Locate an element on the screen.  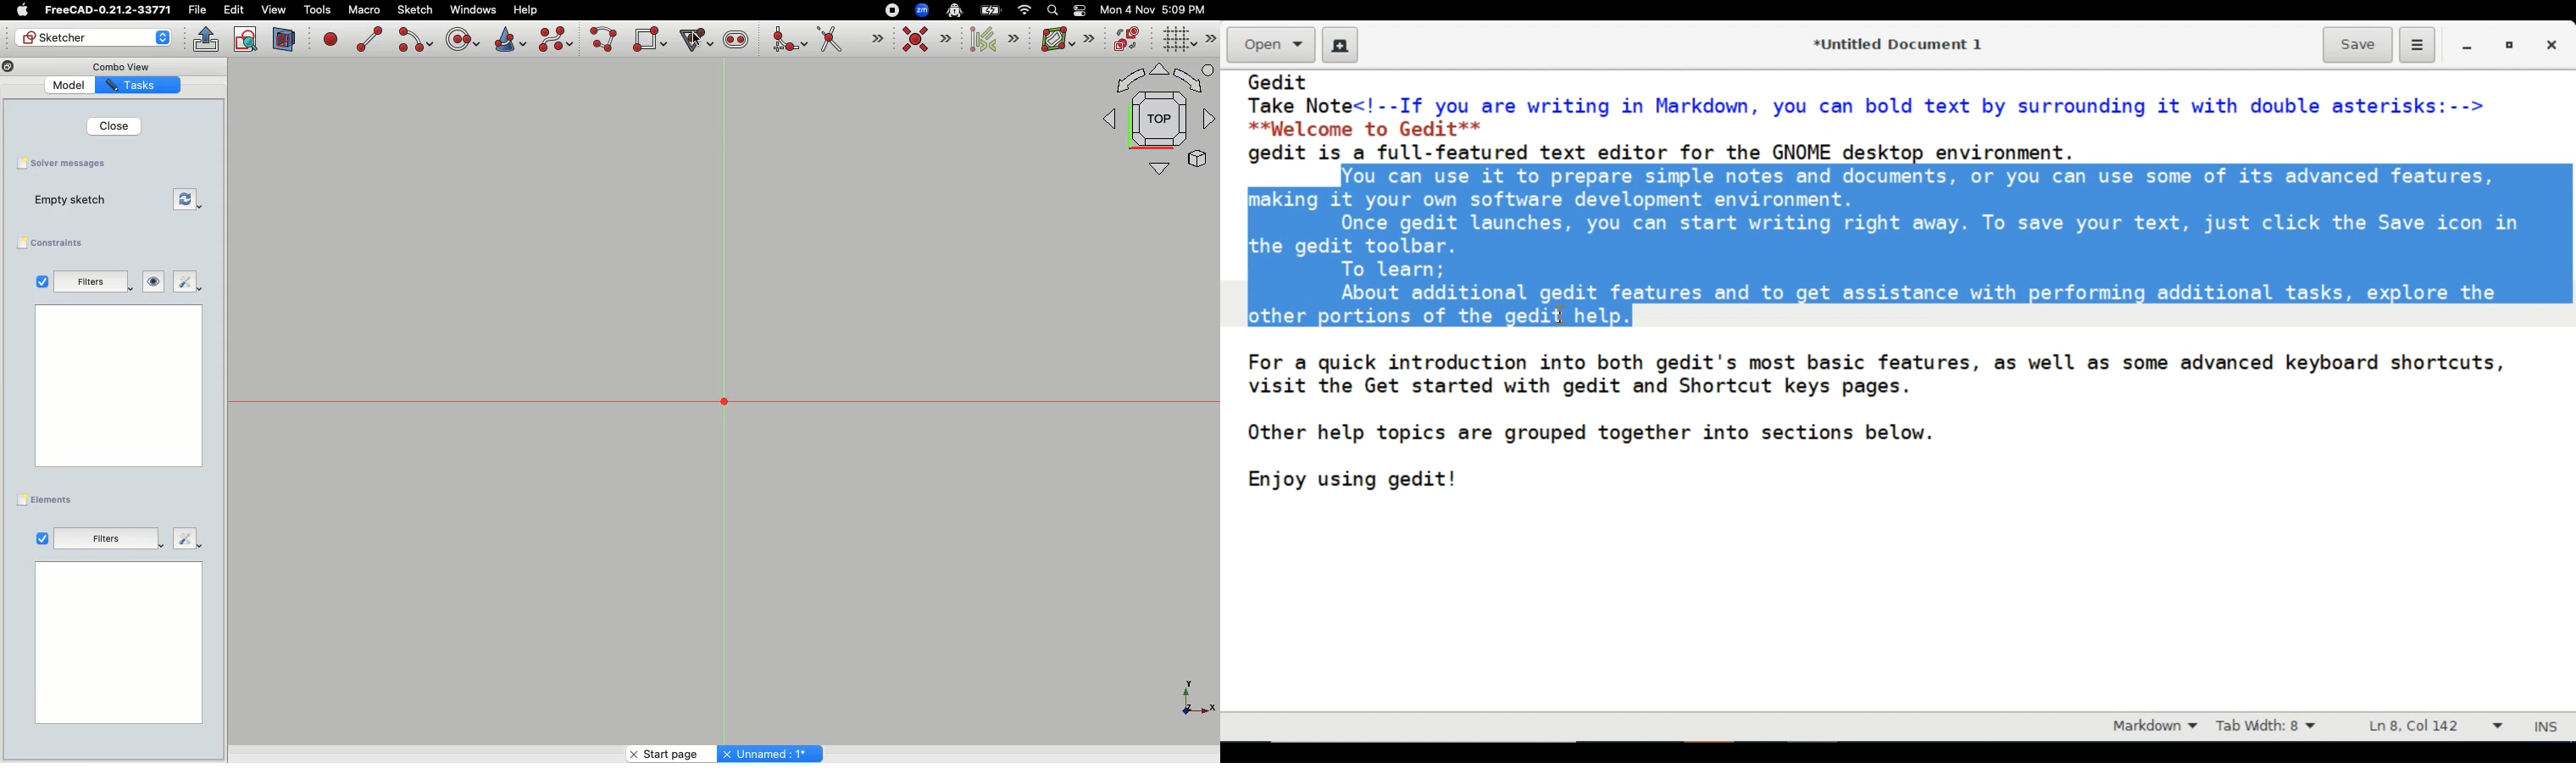
Tasks is located at coordinates (139, 86).